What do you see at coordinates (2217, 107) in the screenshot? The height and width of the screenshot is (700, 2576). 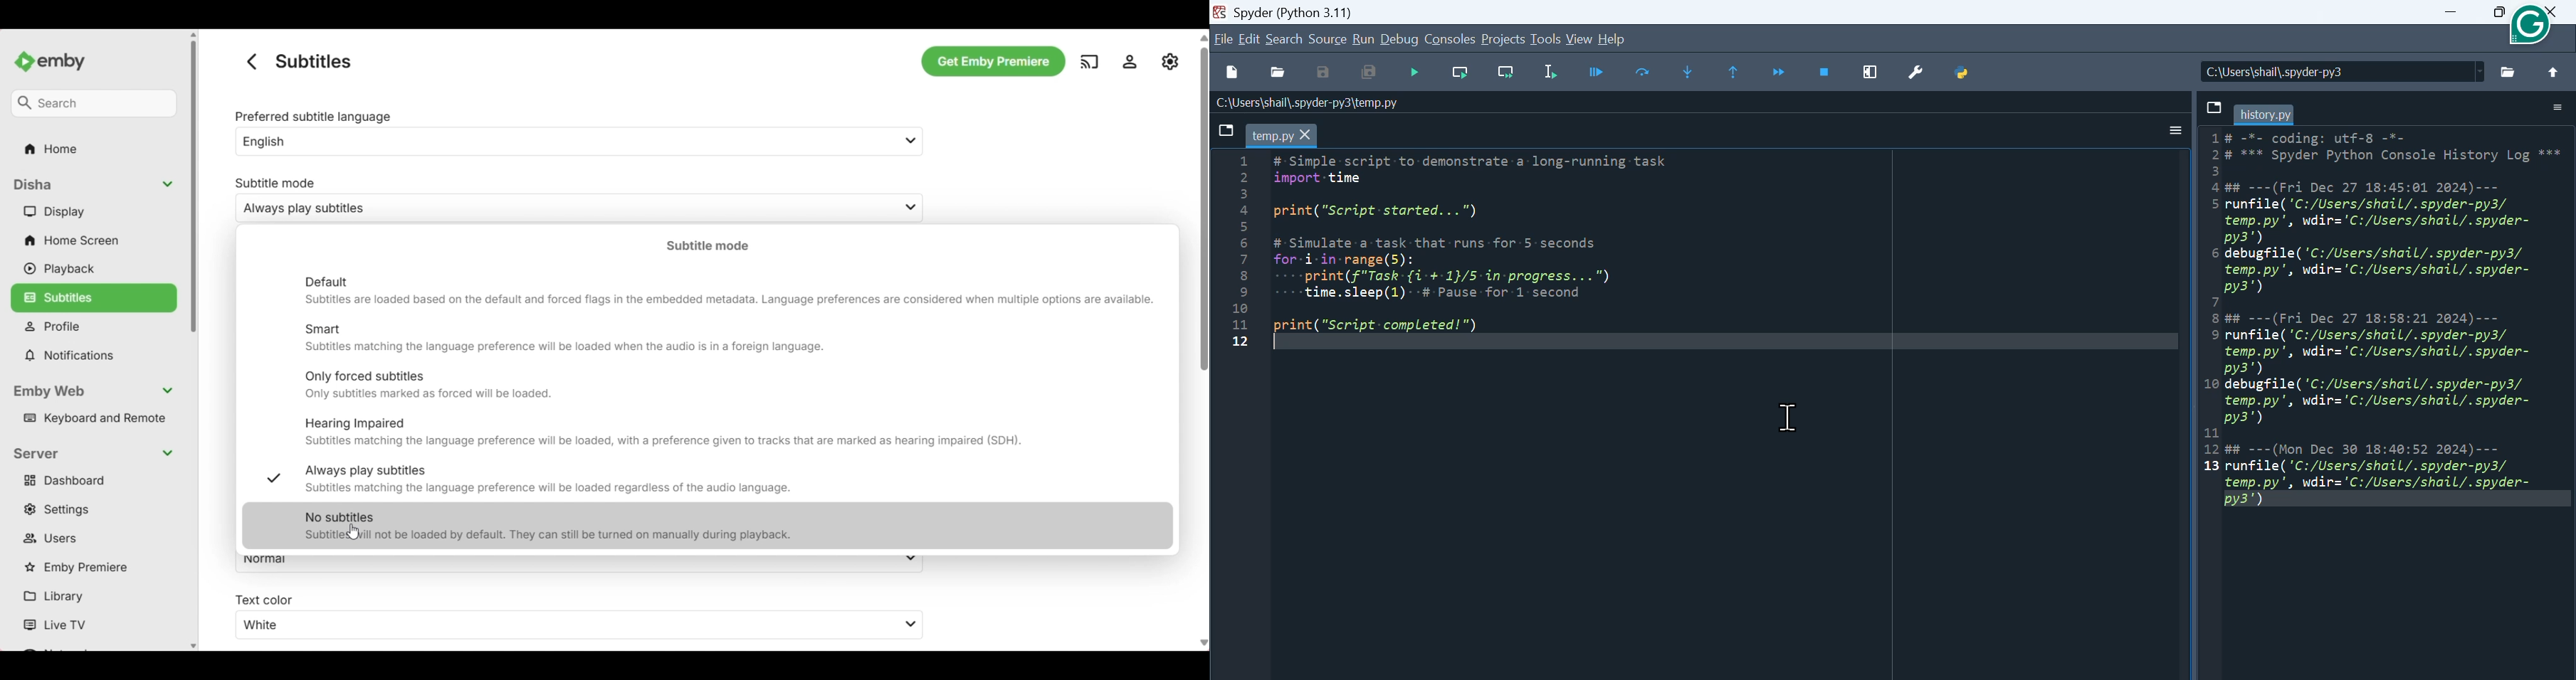 I see `save file` at bounding box center [2217, 107].